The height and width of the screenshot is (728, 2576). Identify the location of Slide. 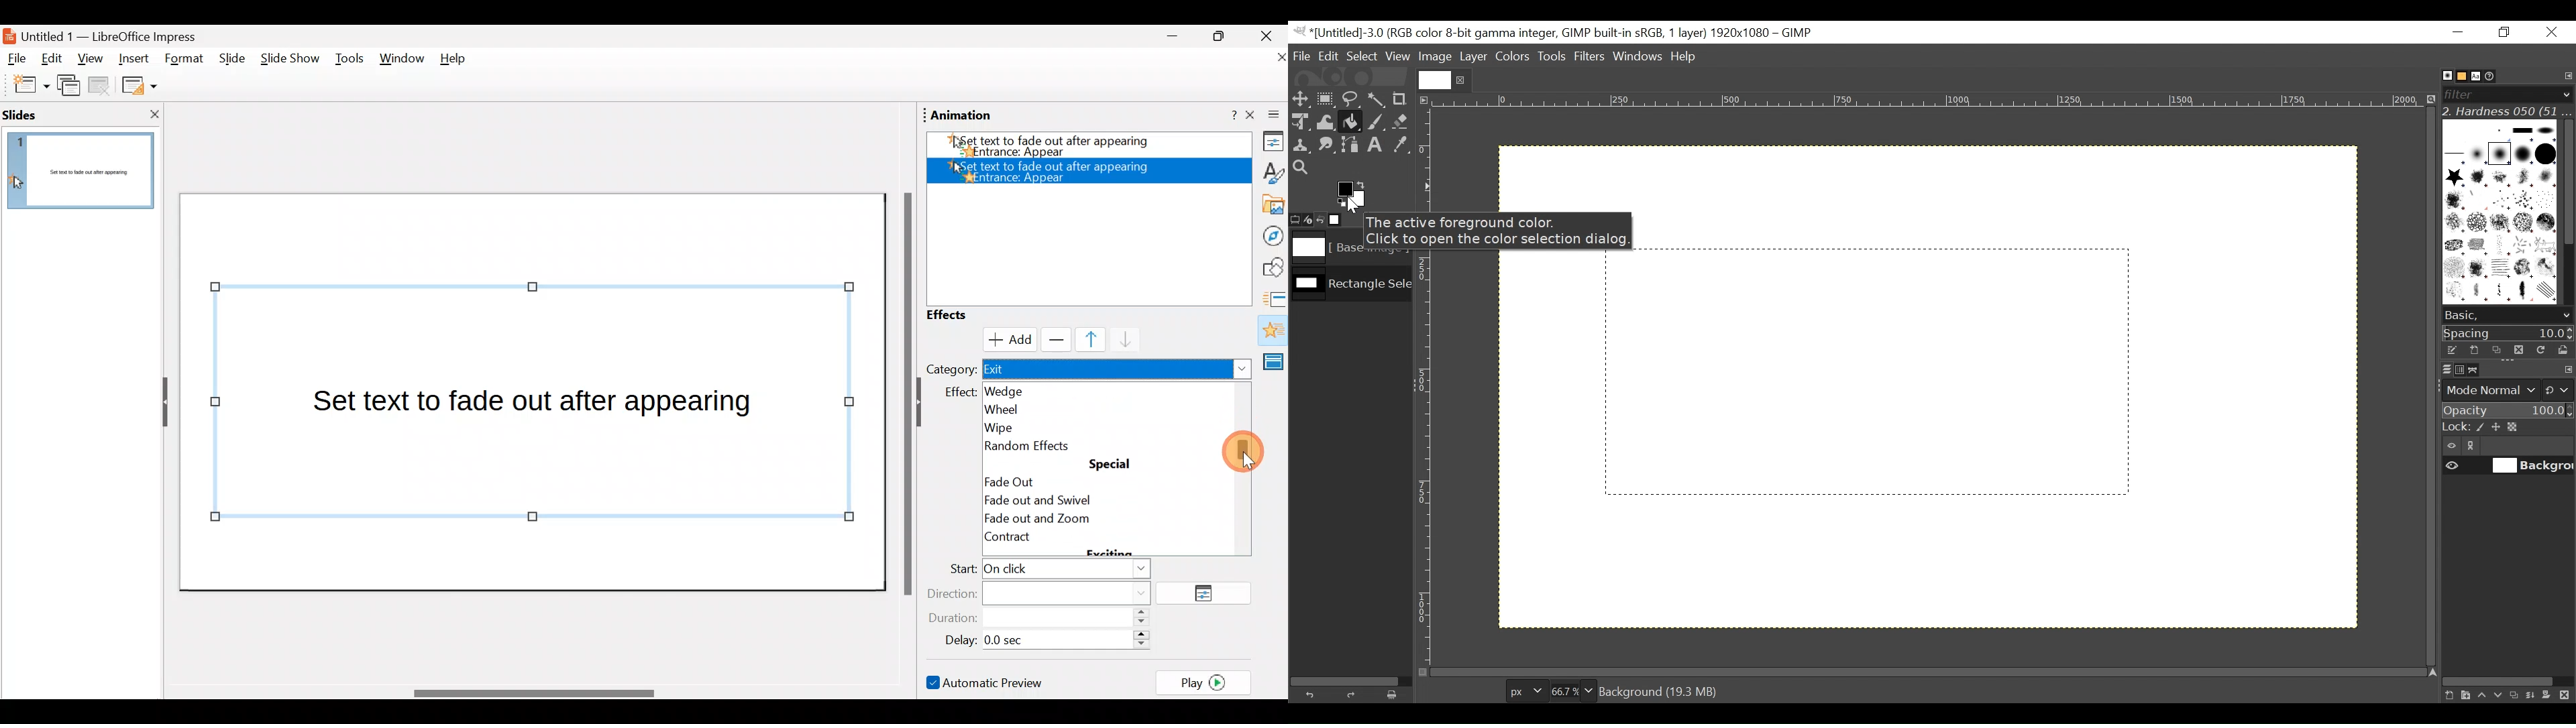
(229, 59).